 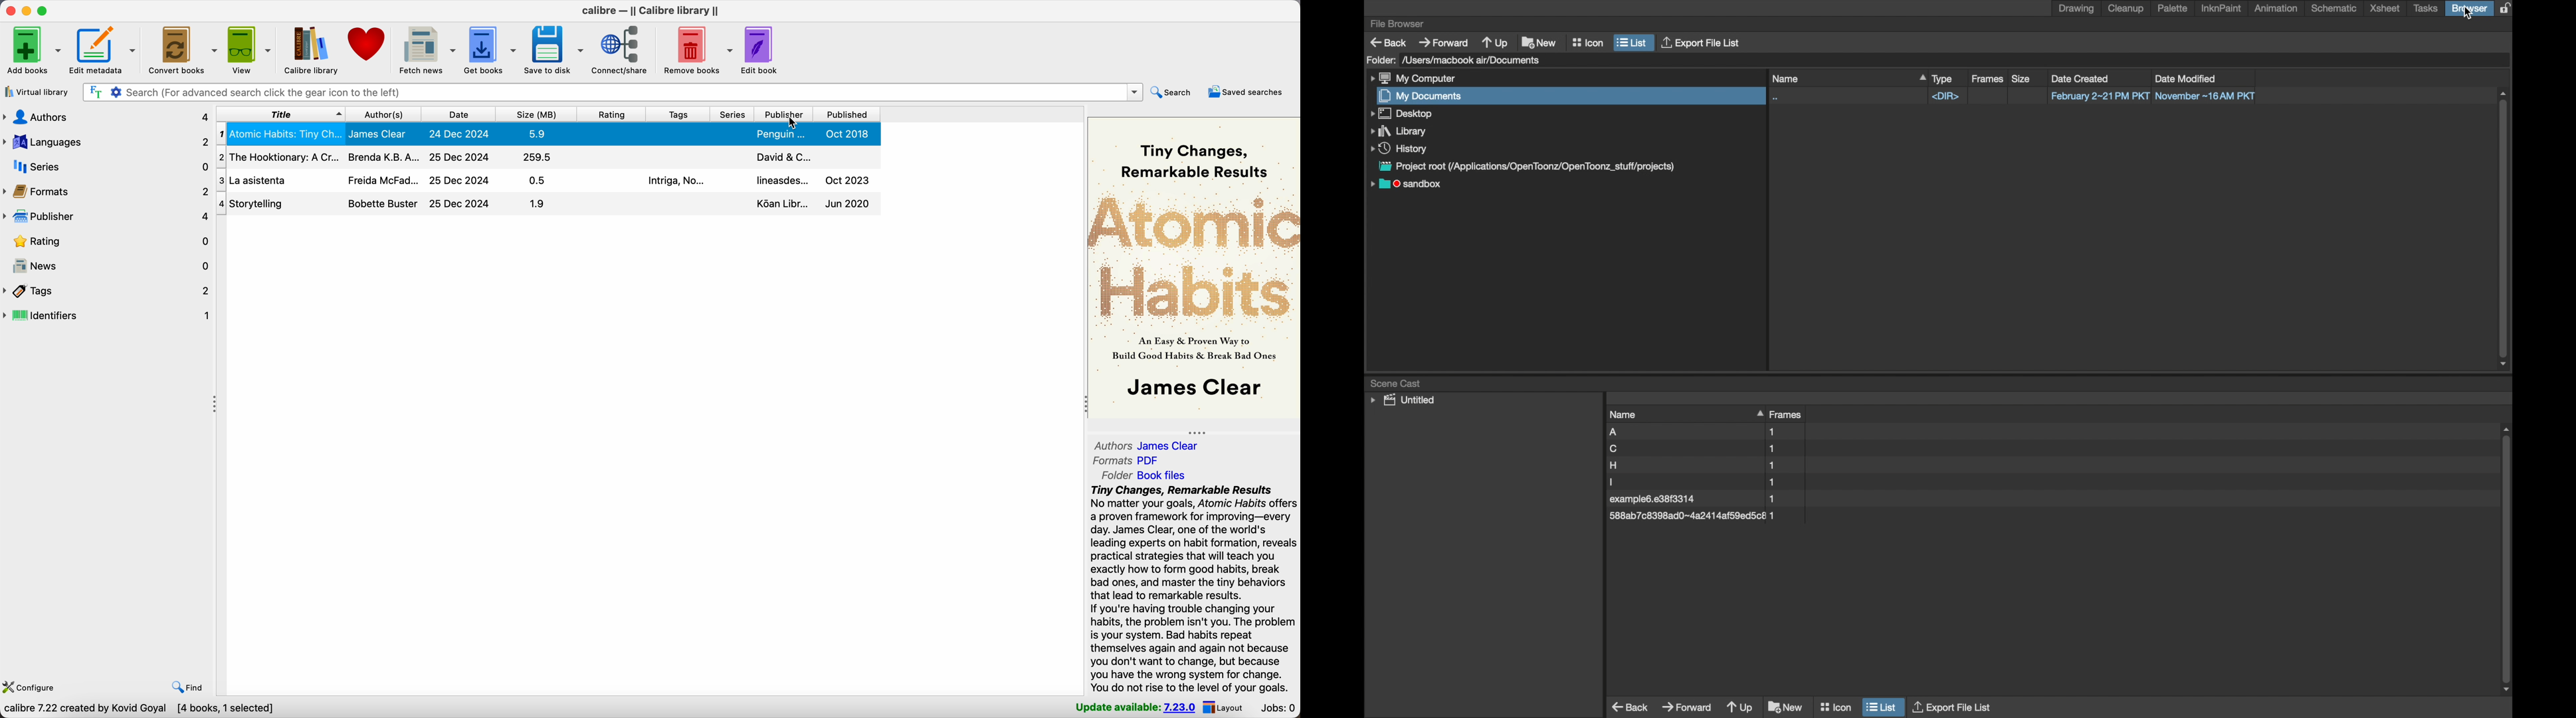 I want to click on rating, so click(x=613, y=114).